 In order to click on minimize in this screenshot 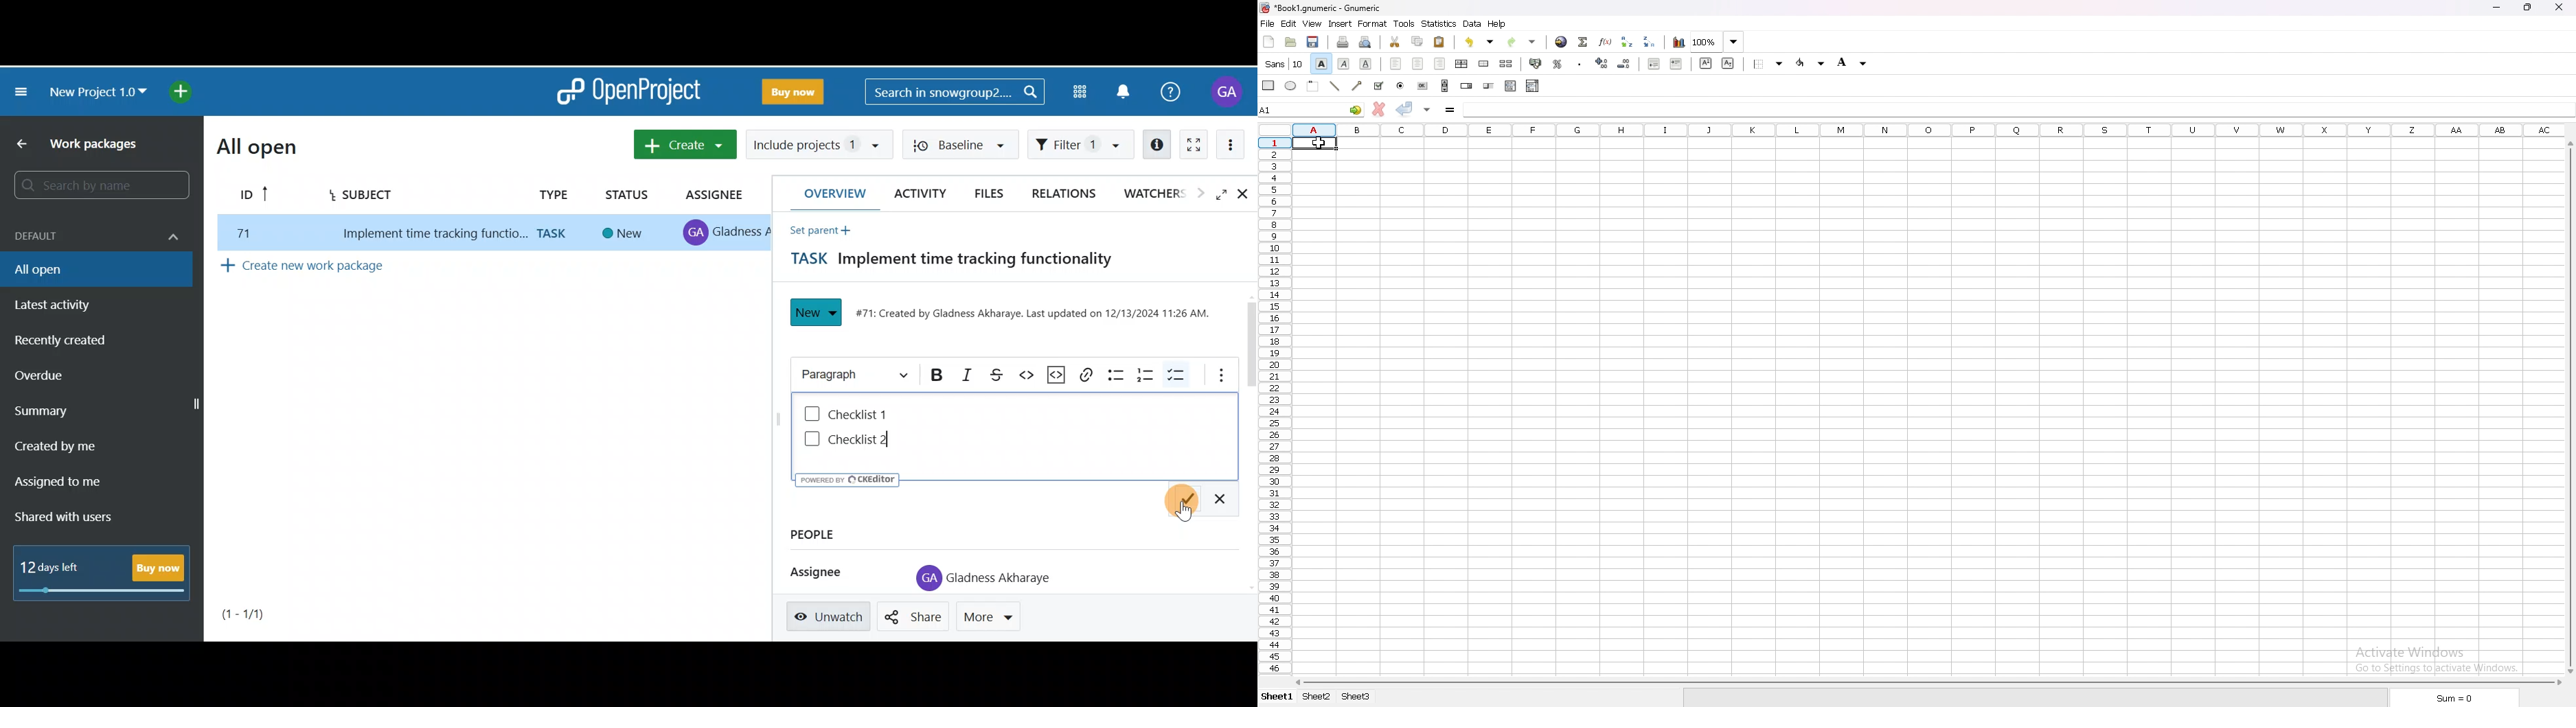, I will do `click(2498, 8)`.